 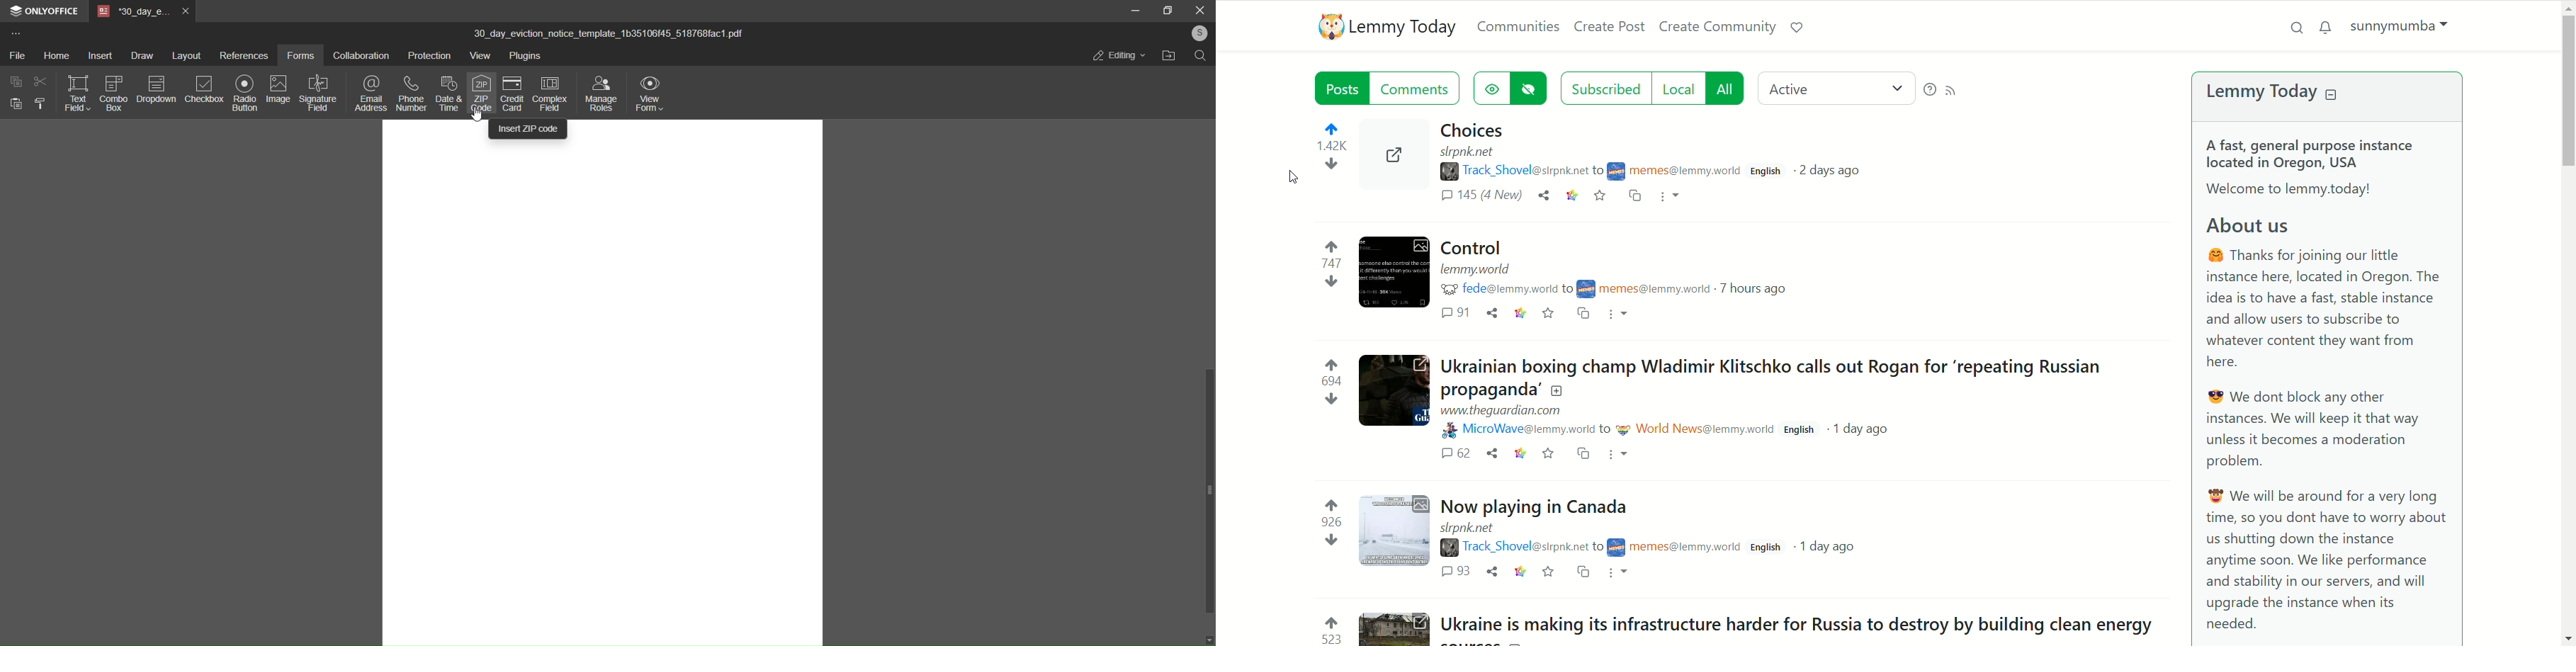 What do you see at coordinates (243, 92) in the screenshot?
I see `radio button` at bounding box center [243, 92].